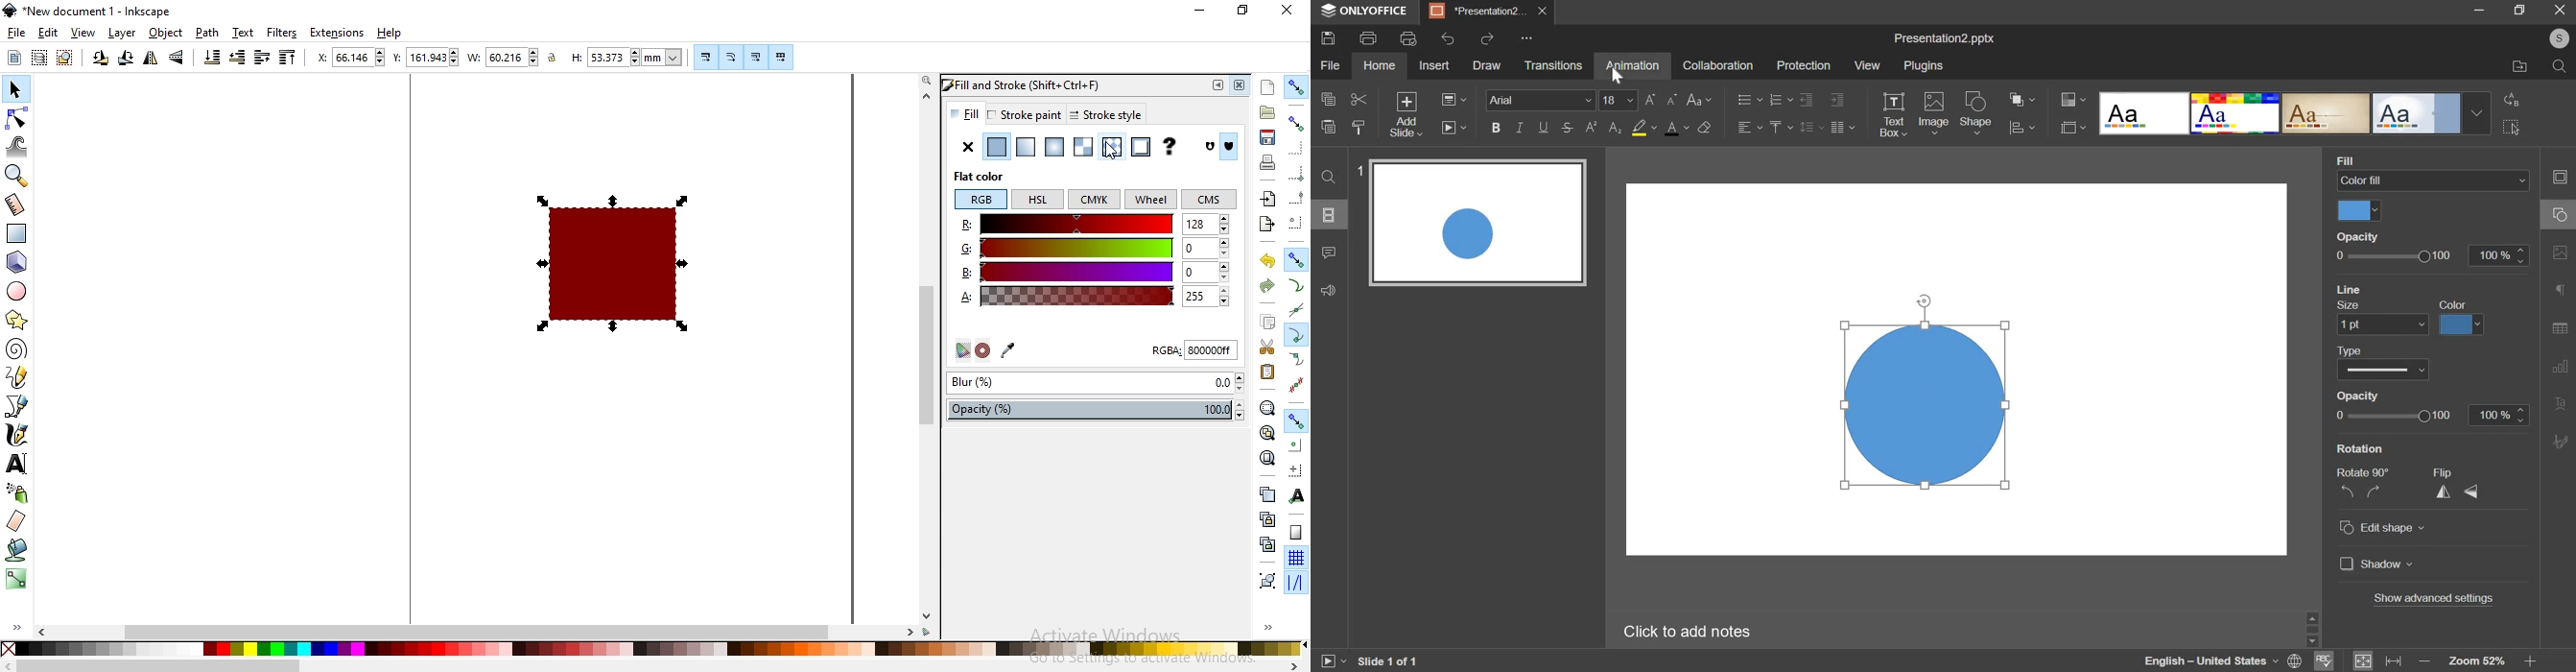 This screenshot has width=2576, height=672. What do you see at coordinates (2433, 414) in the screenshot?
I see `opacity` at bounding box center [2433, 414].